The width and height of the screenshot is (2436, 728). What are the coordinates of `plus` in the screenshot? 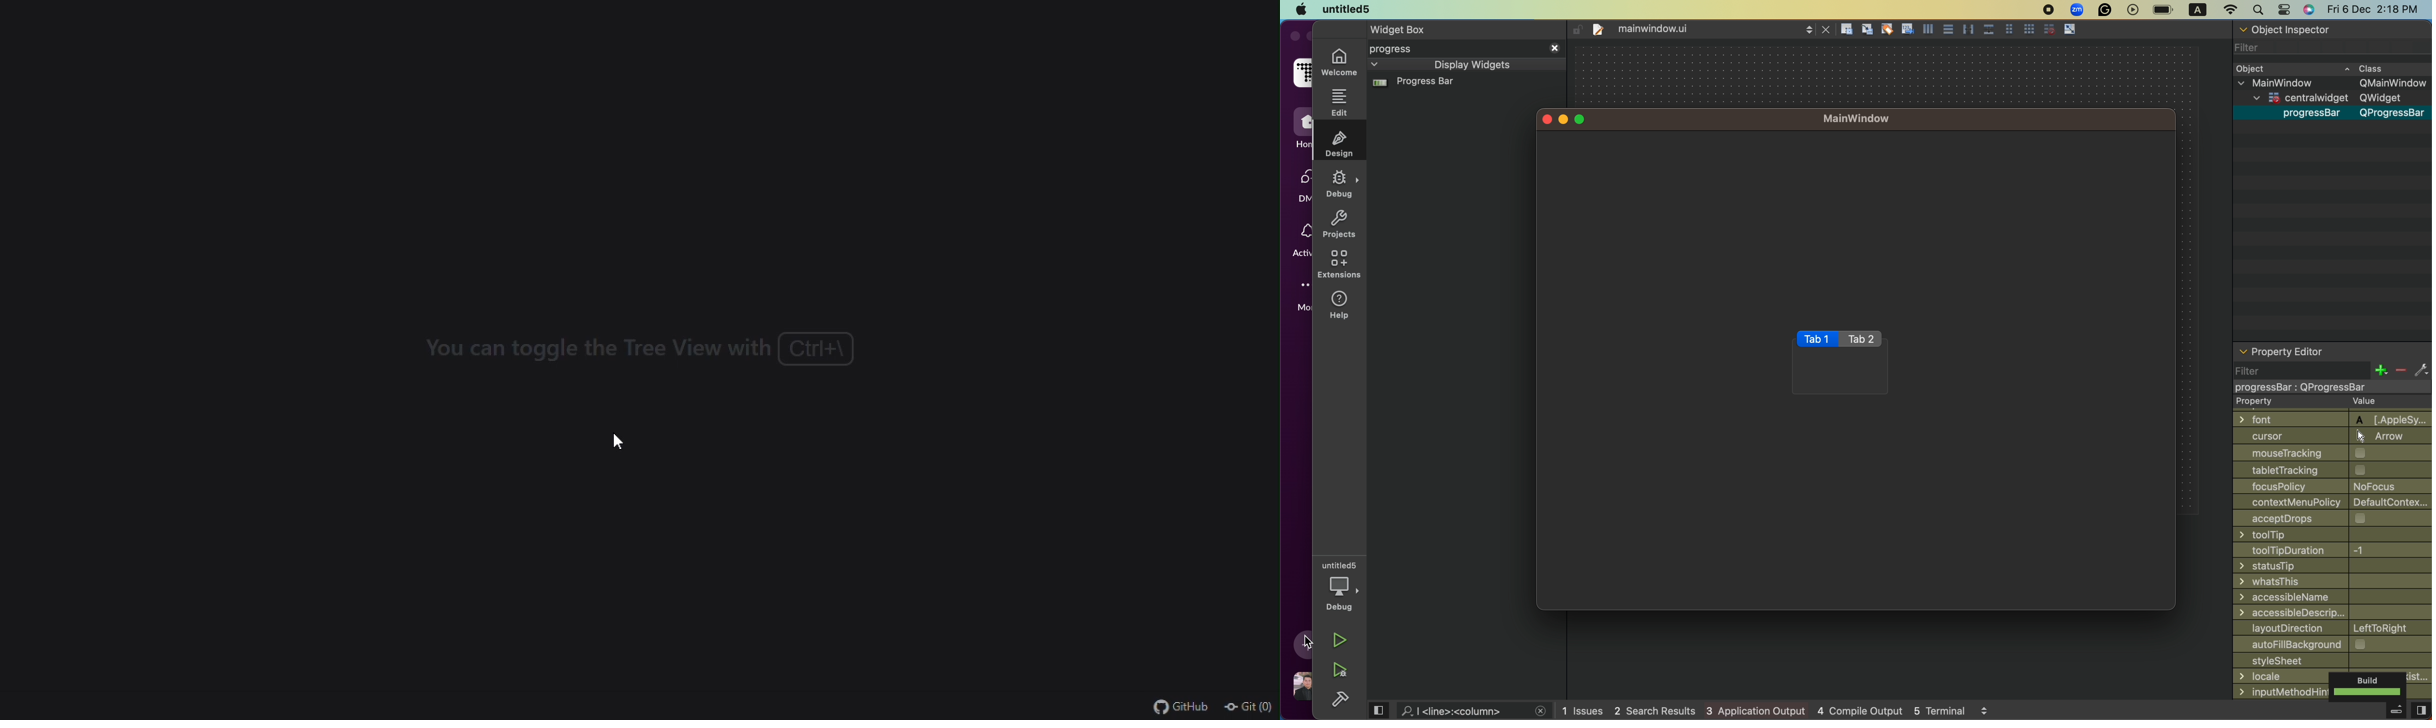 It's located at (2379, 371).